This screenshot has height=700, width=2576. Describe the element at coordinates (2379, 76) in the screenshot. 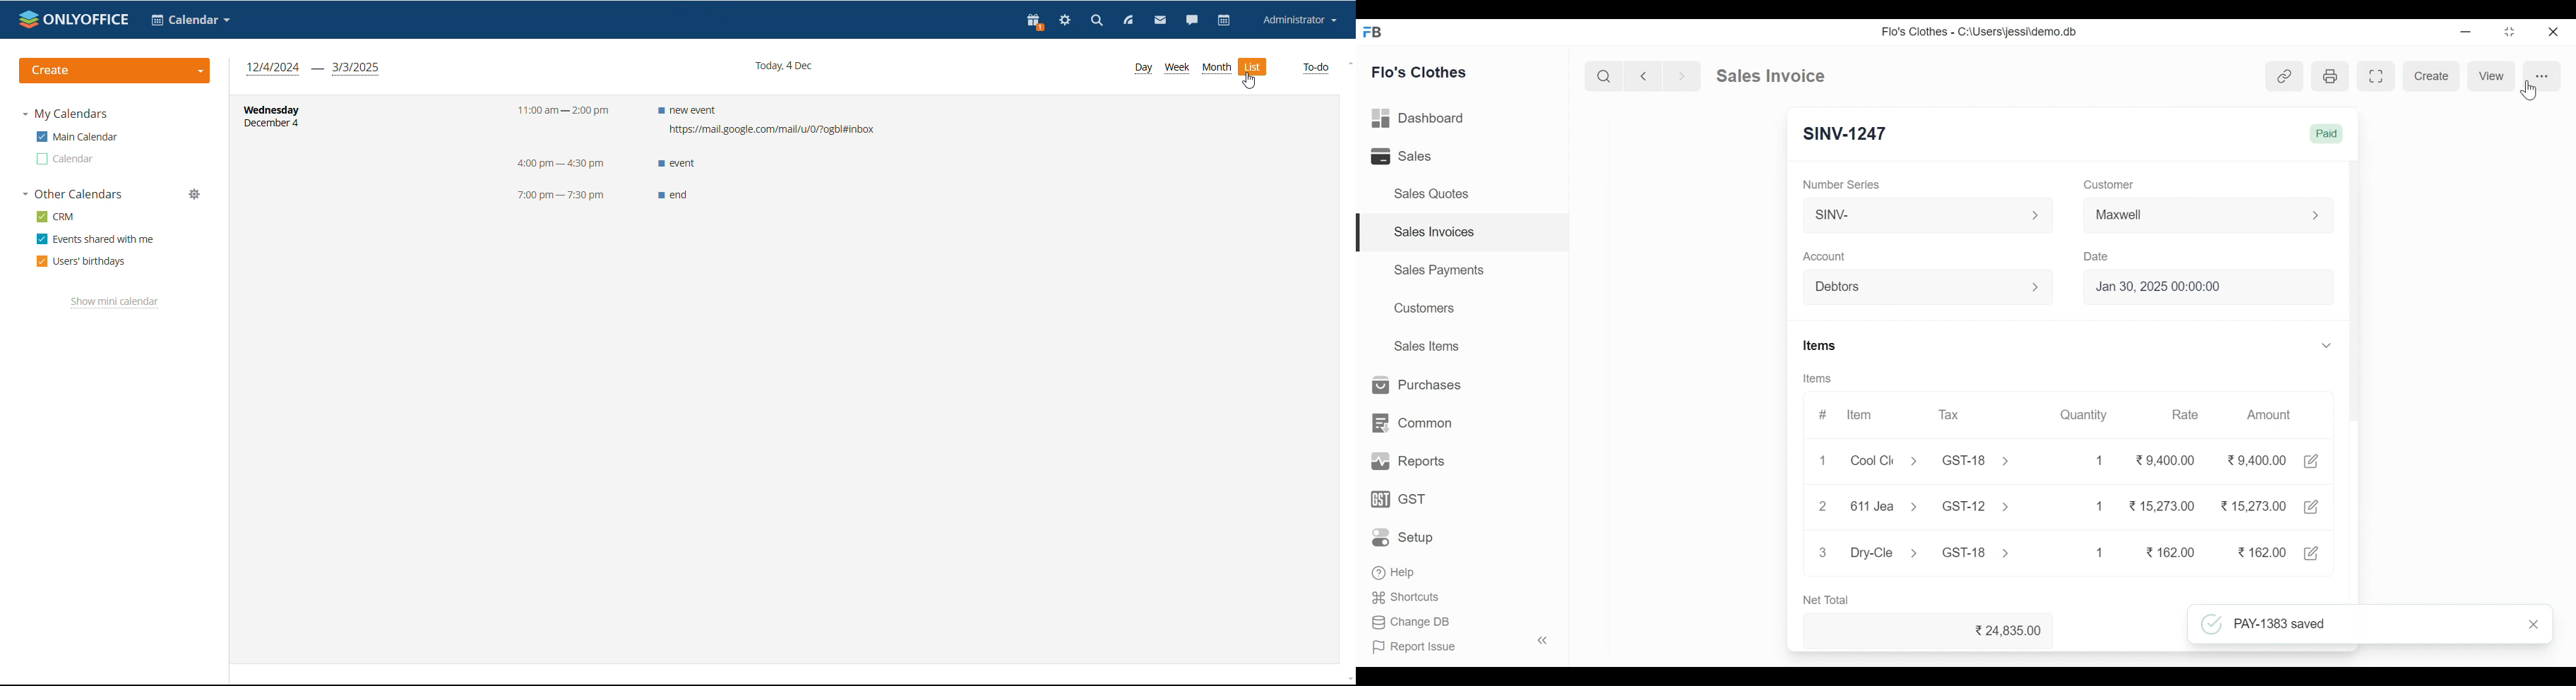

I see `Toggle between form and full width` at that location.